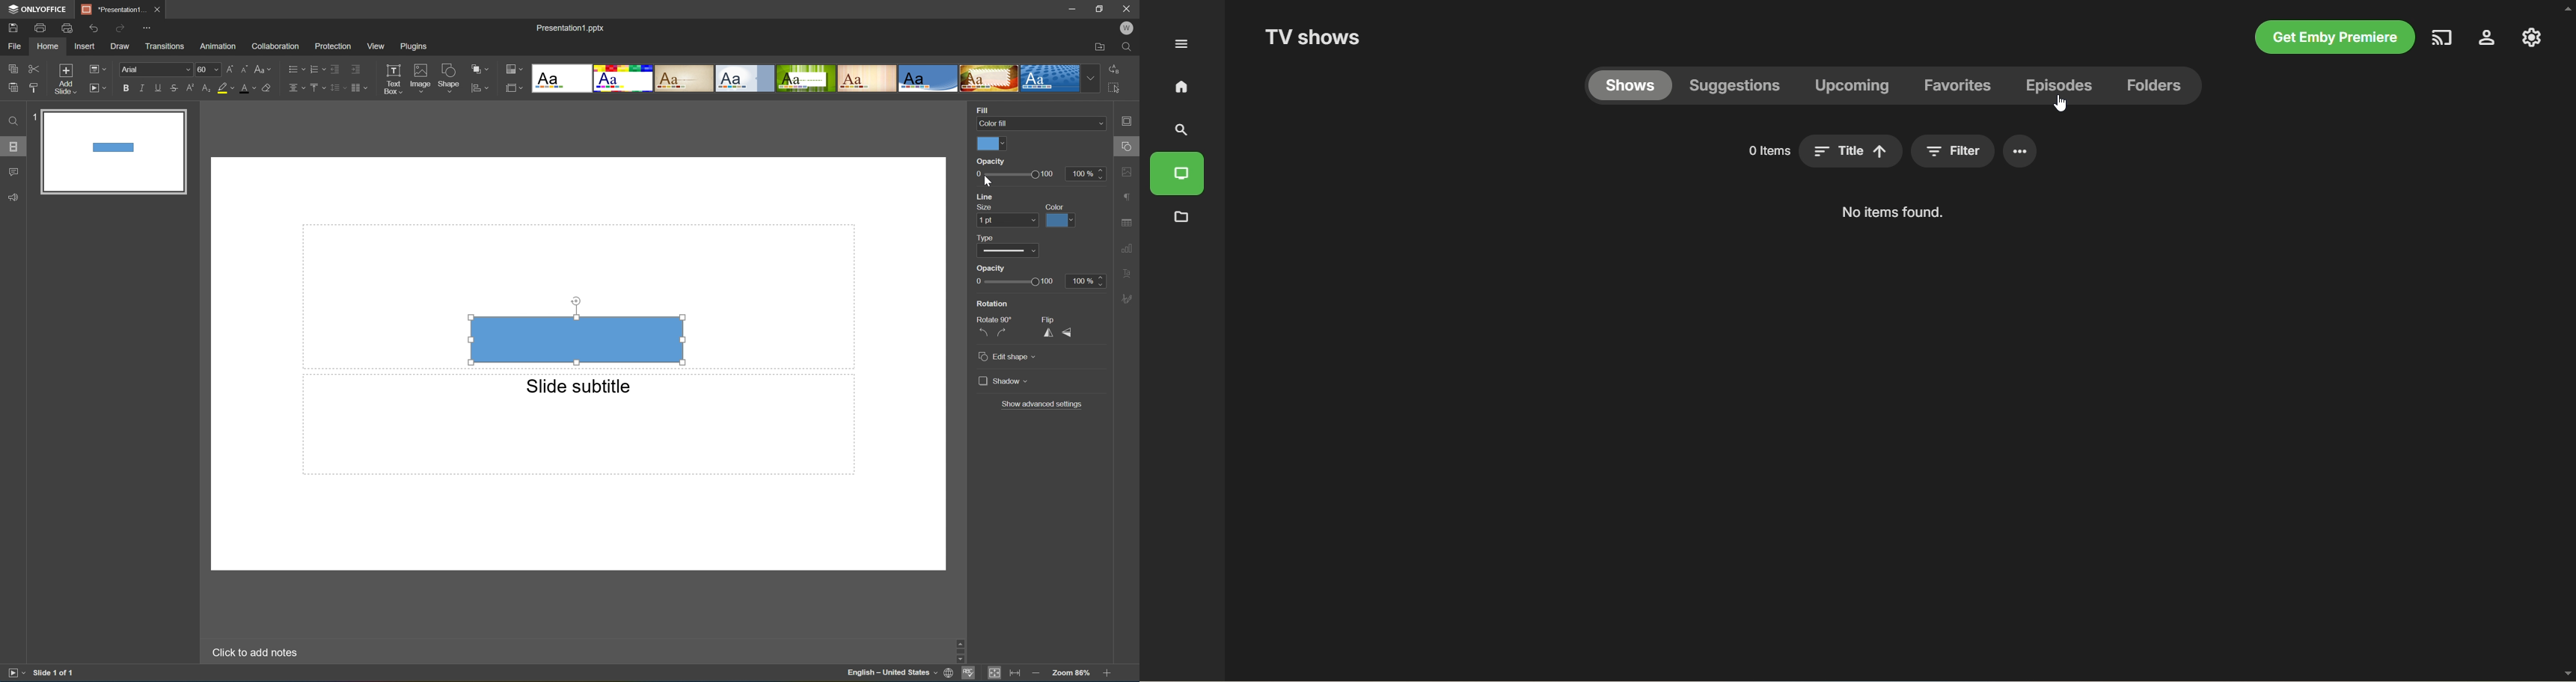 This screenshot has width=2576, height=700. What do you see at coordinates (418, 77) in the screenshot?
I see `Image` at bounding box center [418, 77].